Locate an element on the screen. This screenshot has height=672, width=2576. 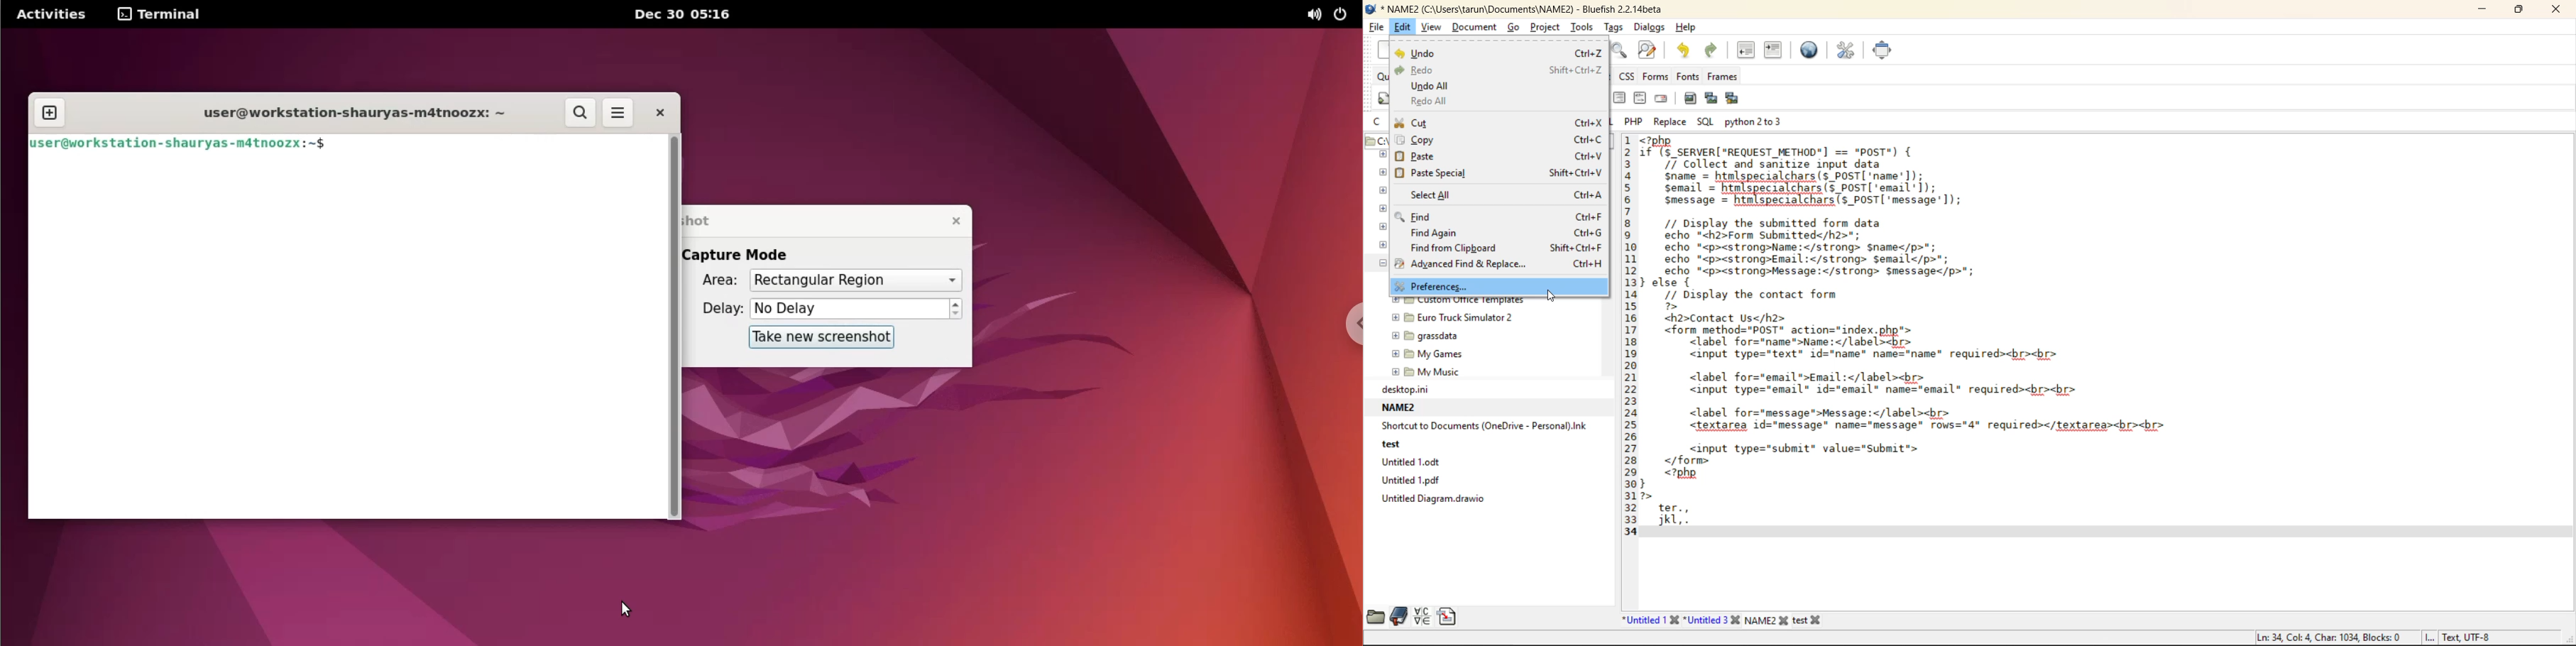
delay: is located at coordinates (717, 311).